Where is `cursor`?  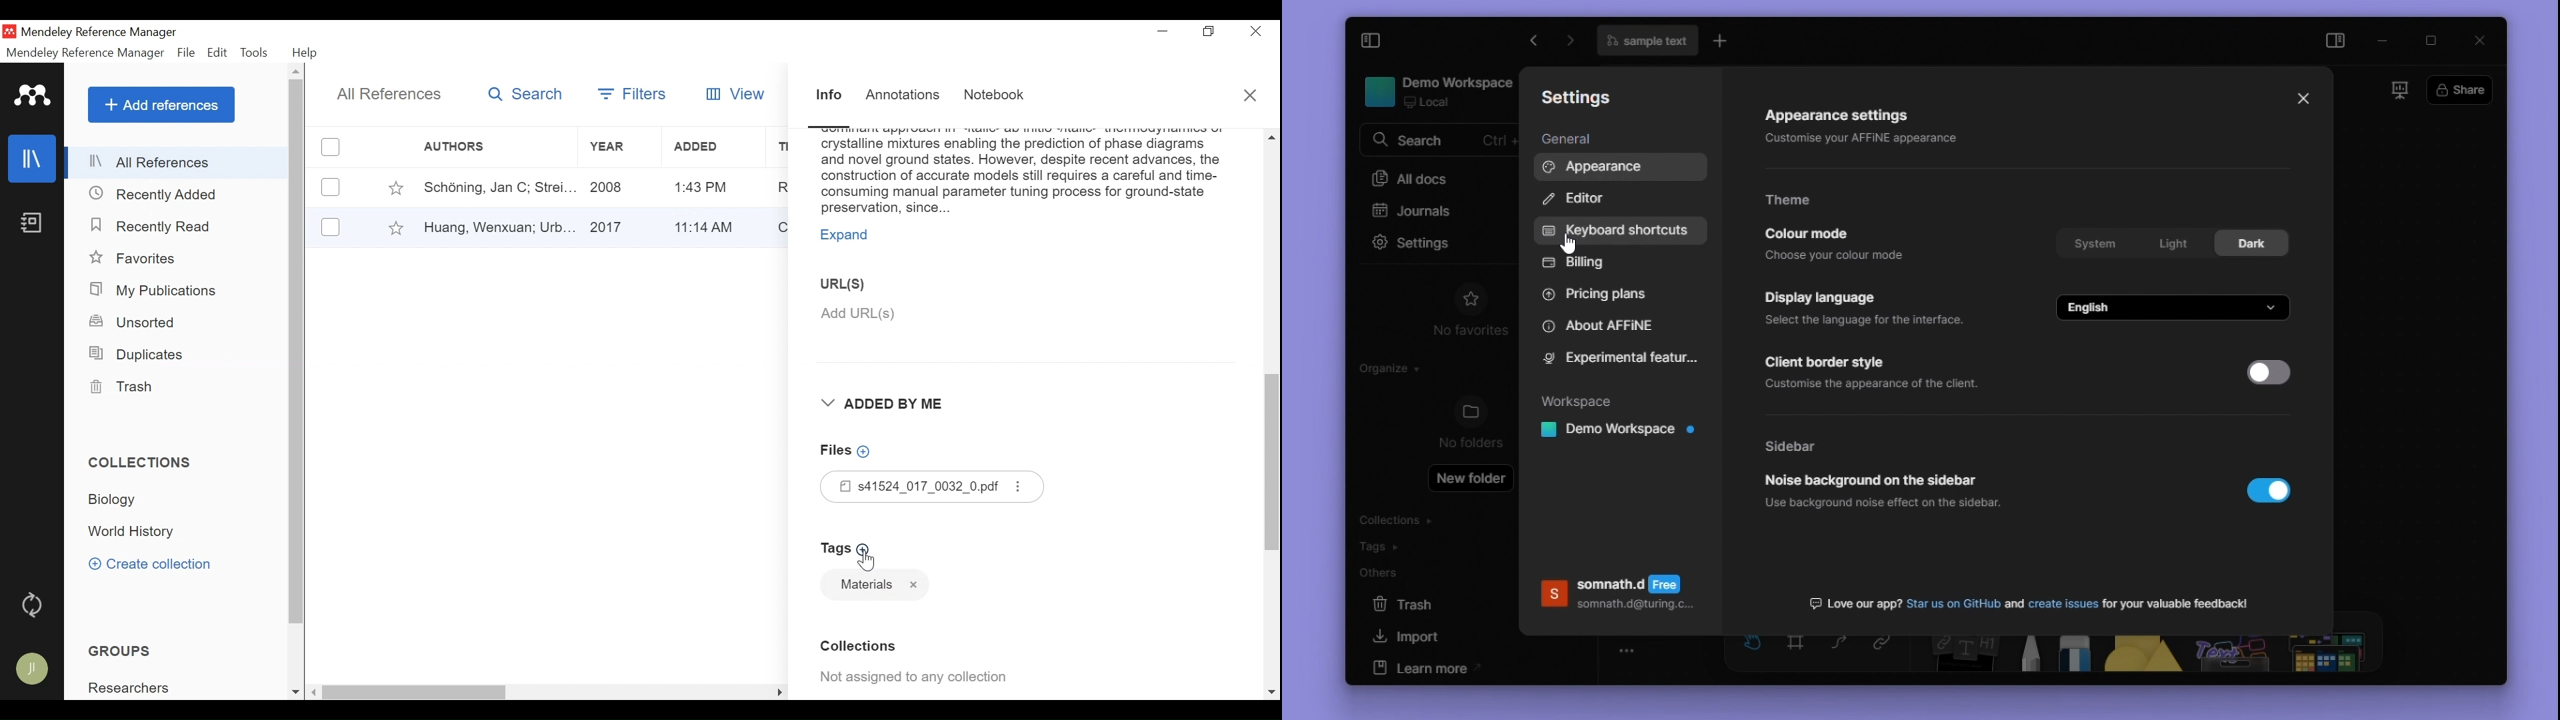 cursor is located at coordinates (1498, 256).